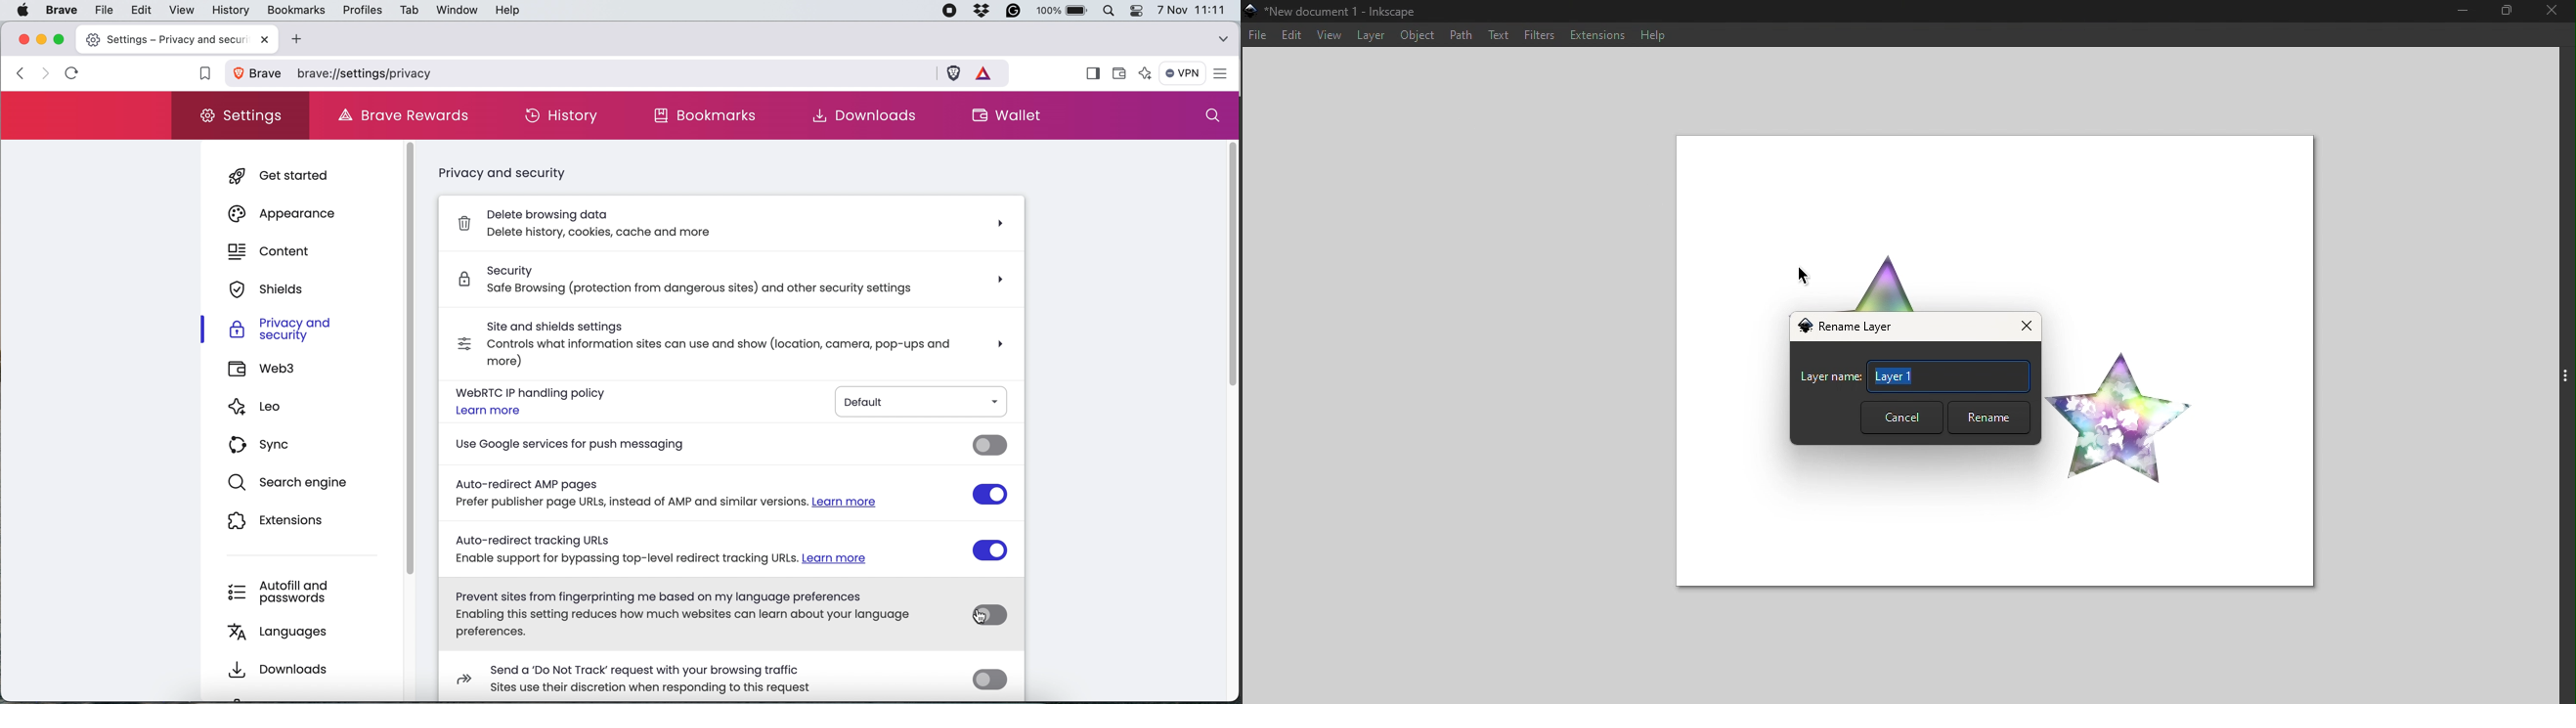 The width and height of the screenshot is (2576, 728). What do you see at coordinates (1500, 34) in the screenshot?
I see `text` at bounding box center [1500, 34].